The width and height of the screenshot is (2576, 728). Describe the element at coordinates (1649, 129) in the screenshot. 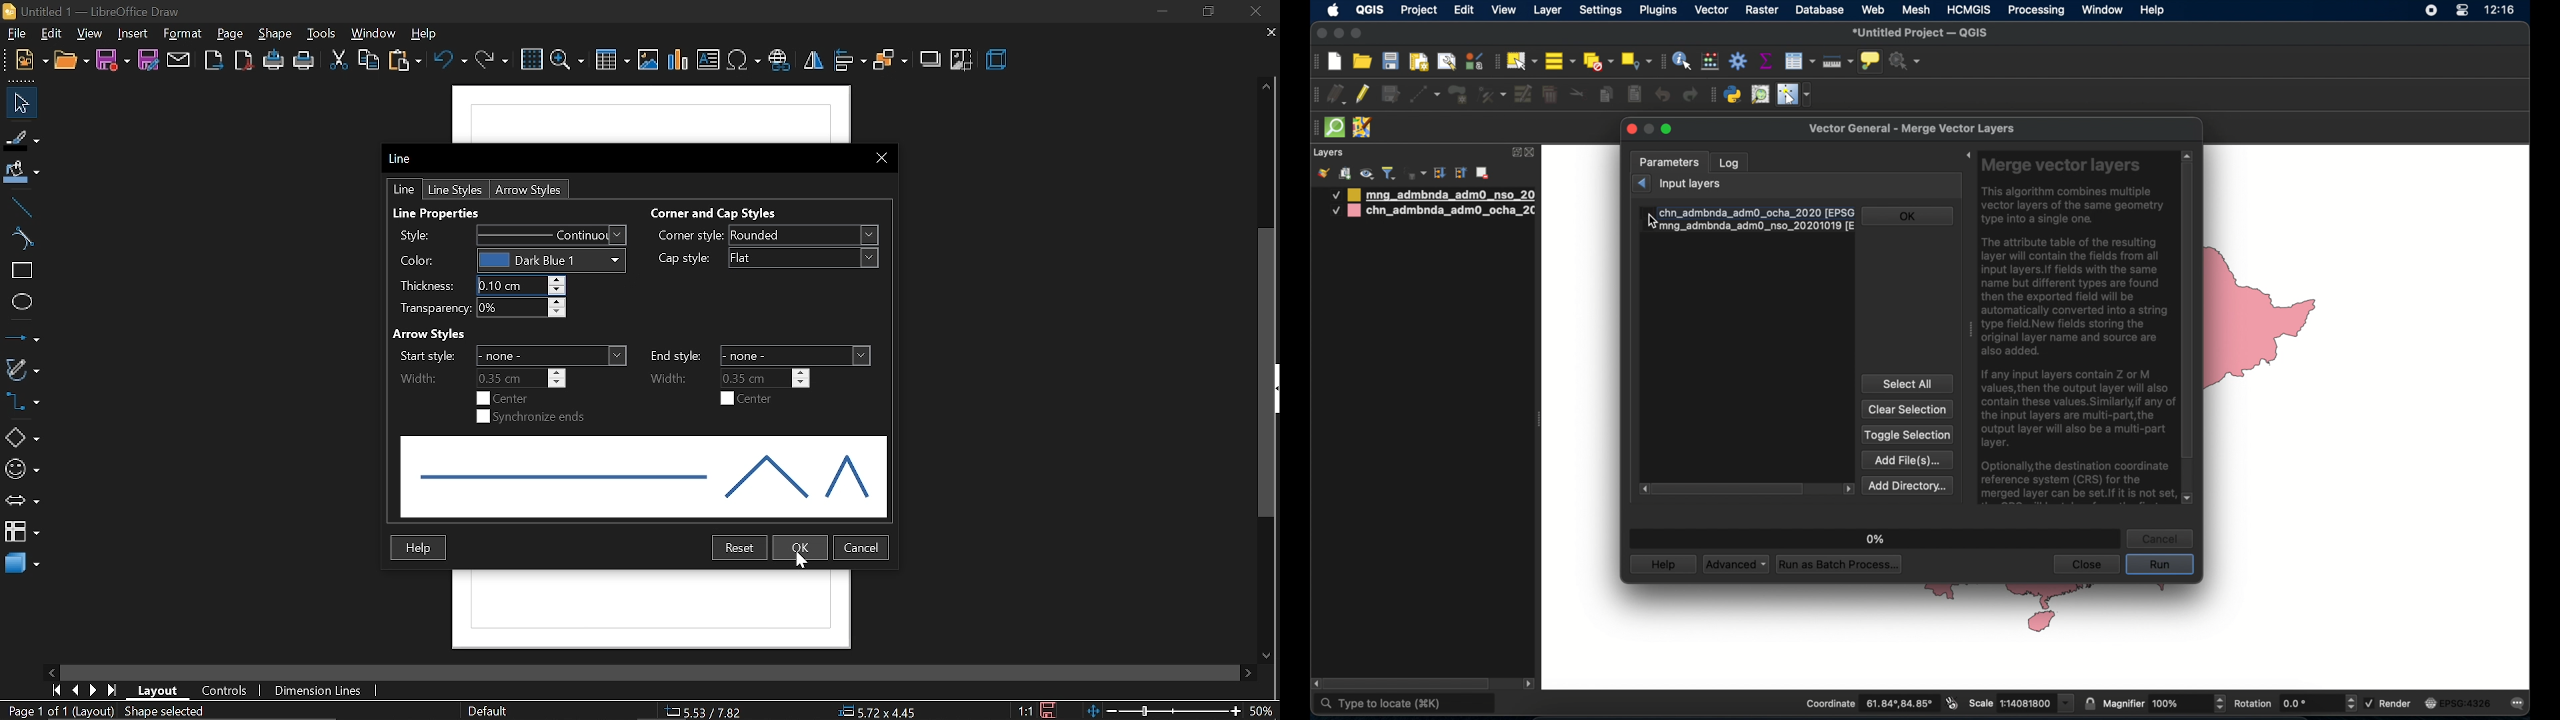

I see `minimize` at that location.